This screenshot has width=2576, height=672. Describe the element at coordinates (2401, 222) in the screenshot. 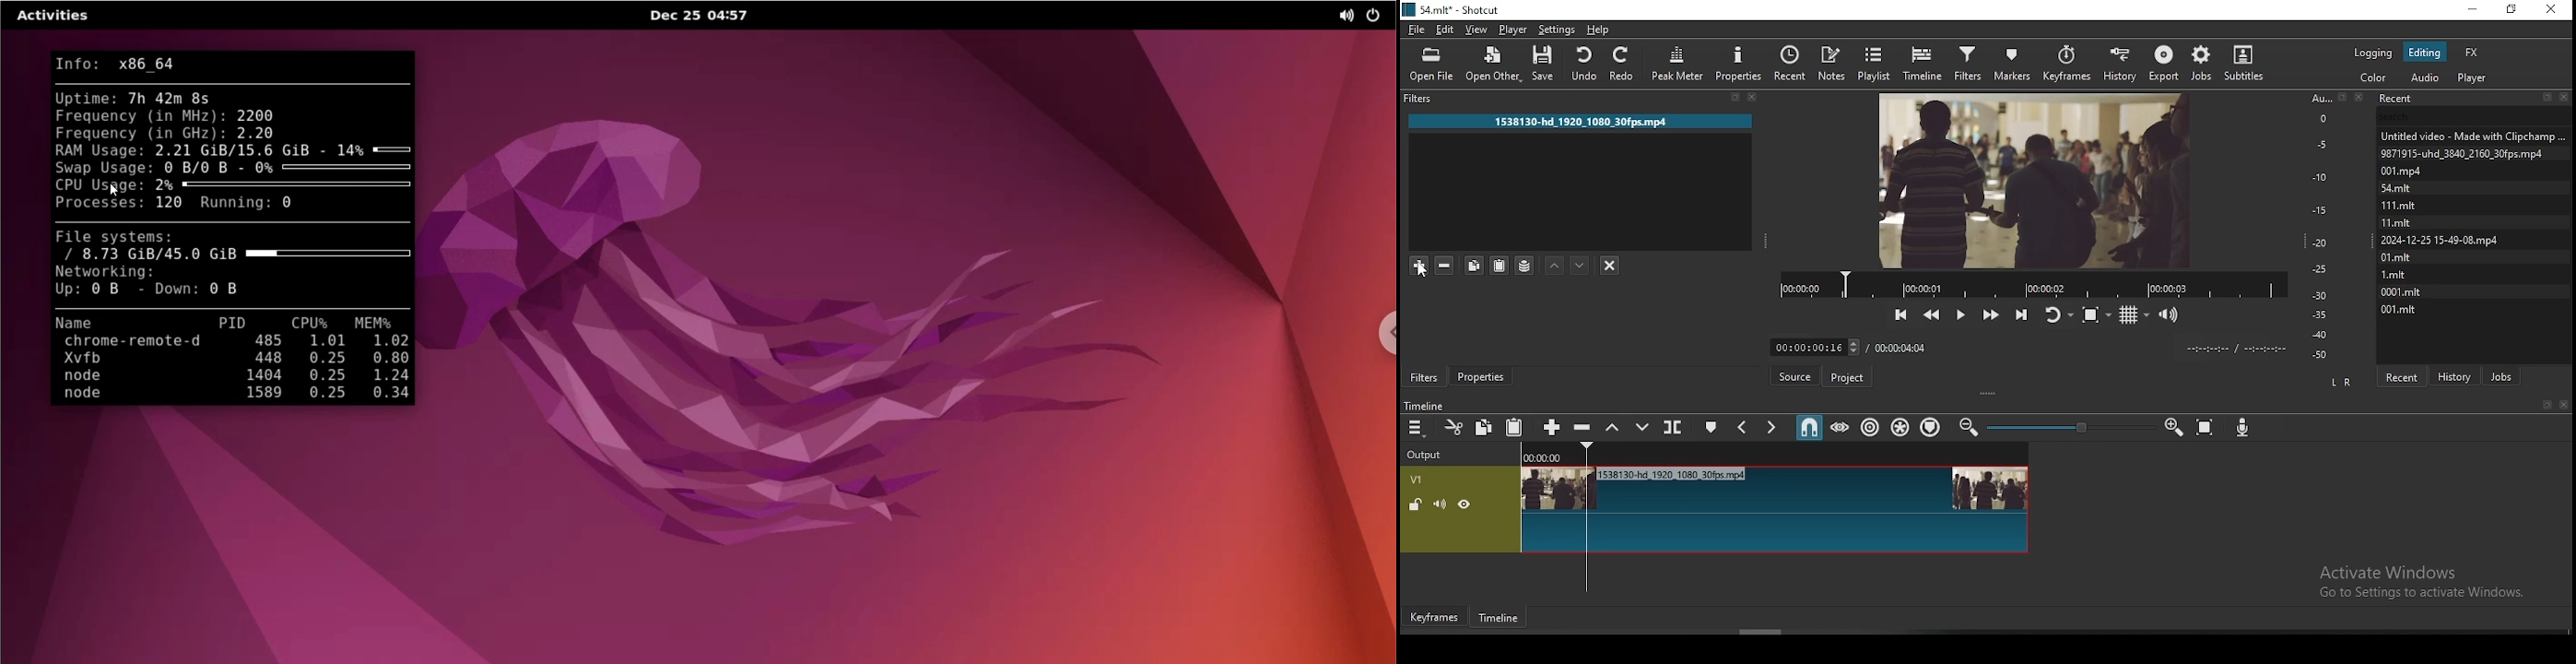

I see `11.mit` at that location.